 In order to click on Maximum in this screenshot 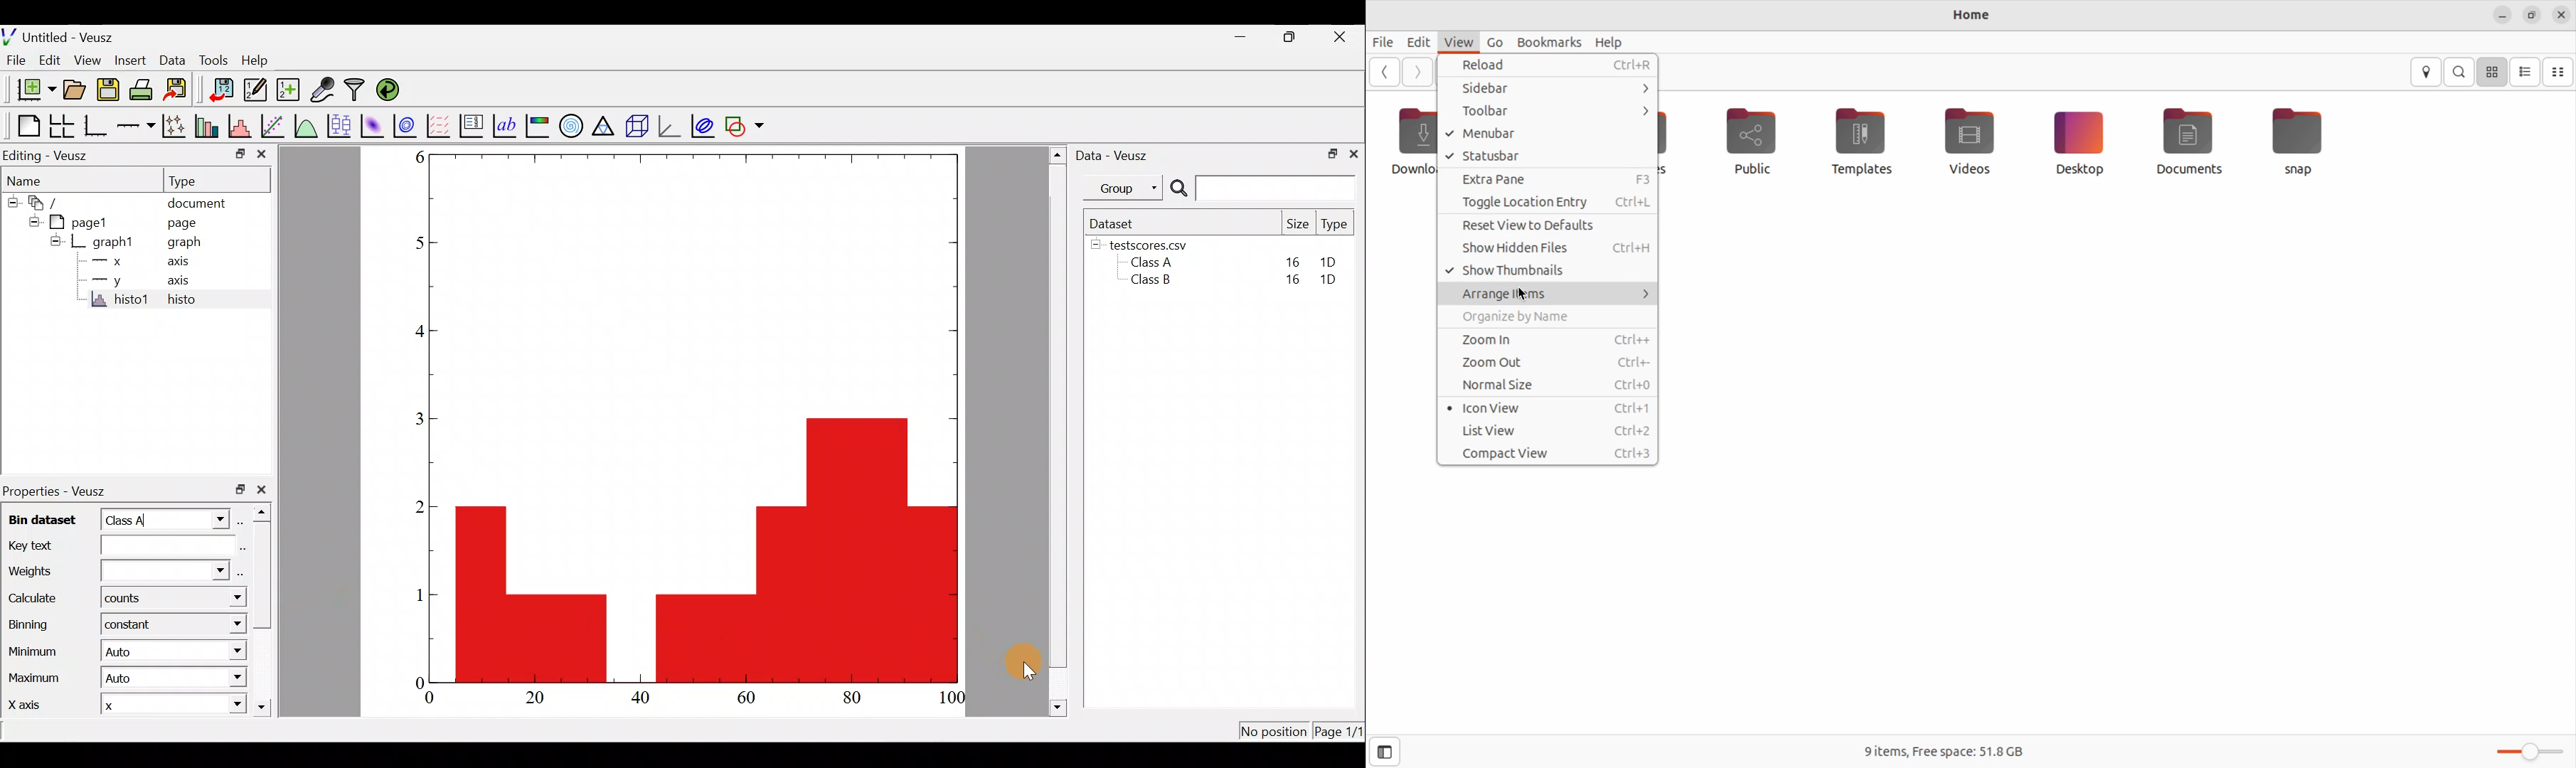, I will do `click(33, 681)`.